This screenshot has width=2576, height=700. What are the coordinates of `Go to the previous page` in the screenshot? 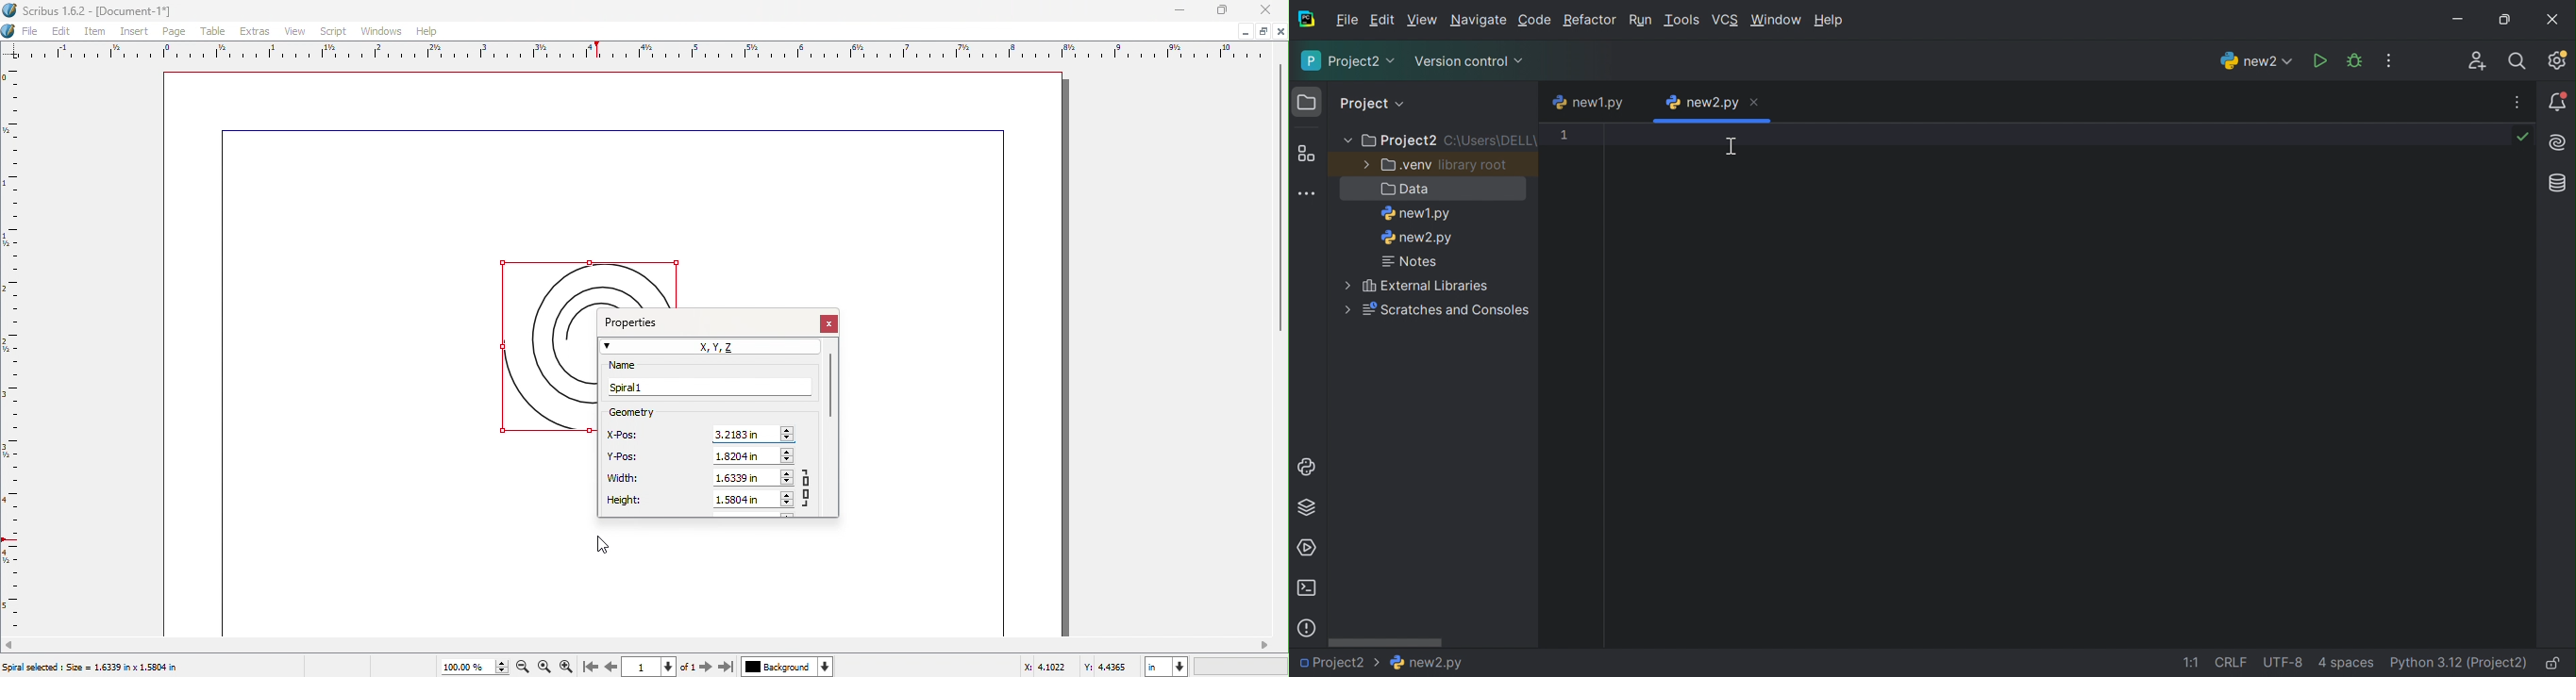 It's located at (609, 668).